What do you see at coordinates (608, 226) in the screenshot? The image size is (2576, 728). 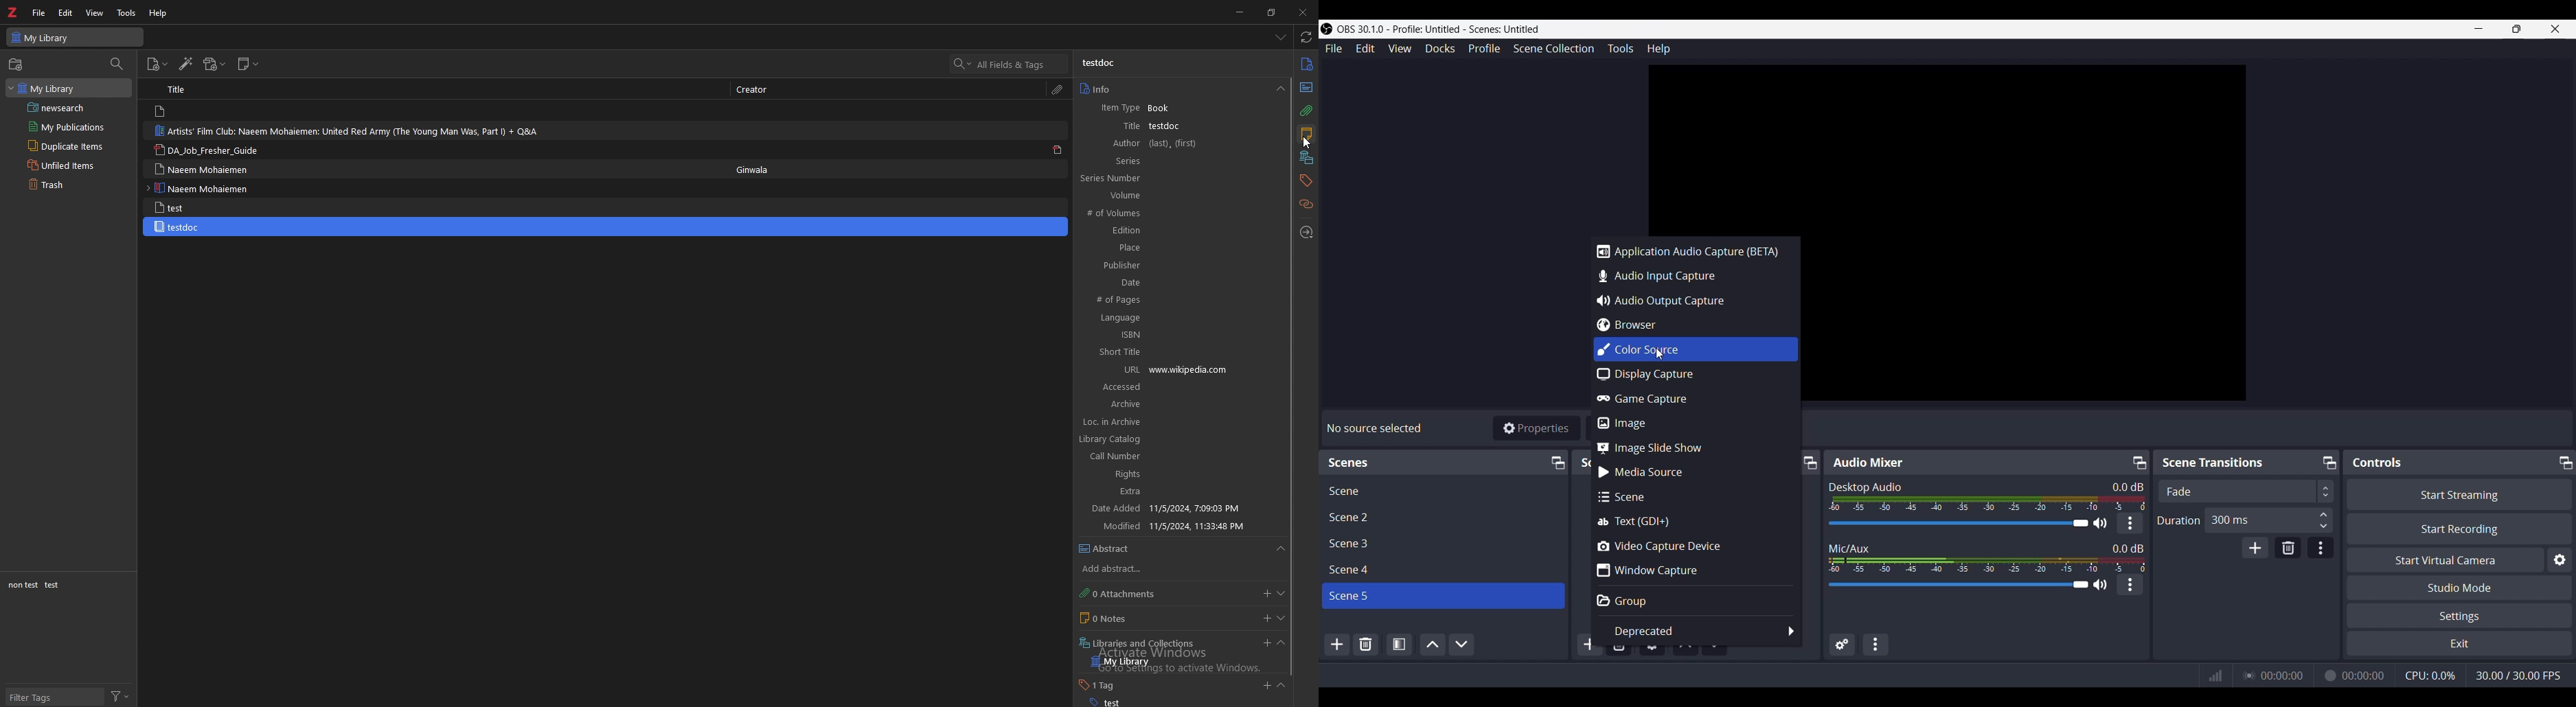 I see `testdoc` at bounding box center [608, 226].